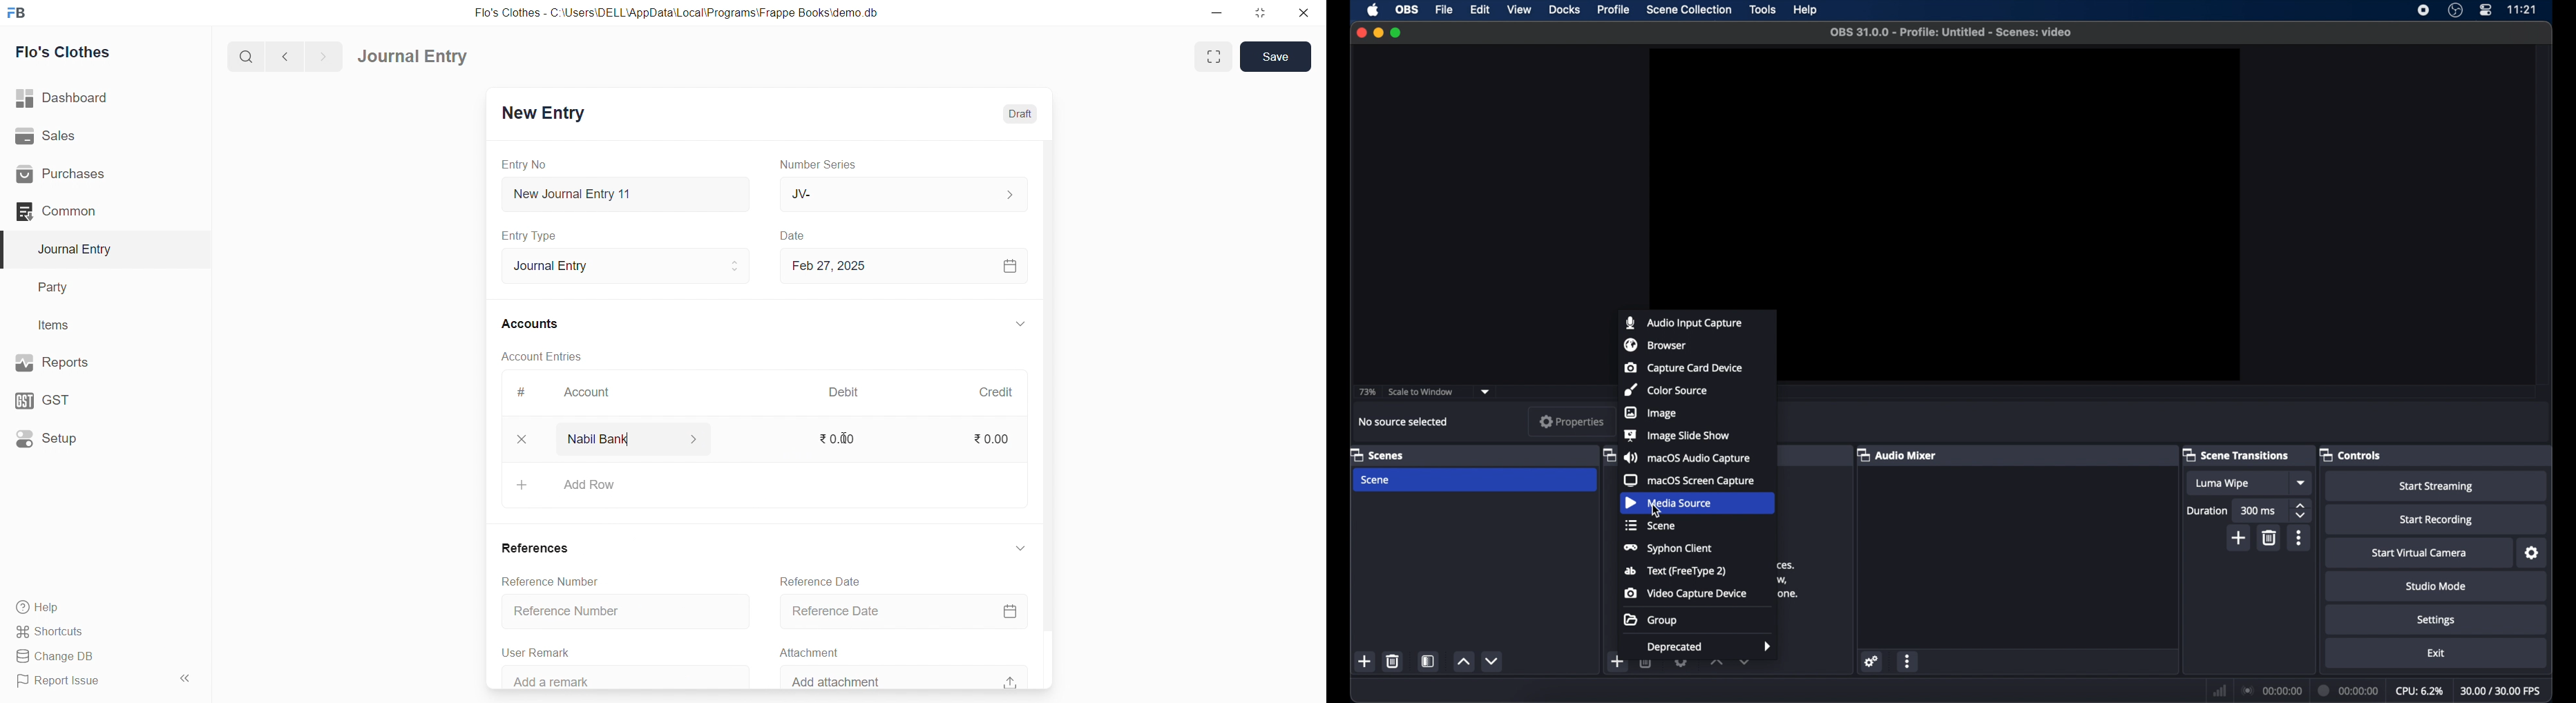 The height and width of the screenshot is (728, 2576). What do you see at coordinates (1260, 12) in the screenshot?
I see `resize` at bounding box center [1260, 12].